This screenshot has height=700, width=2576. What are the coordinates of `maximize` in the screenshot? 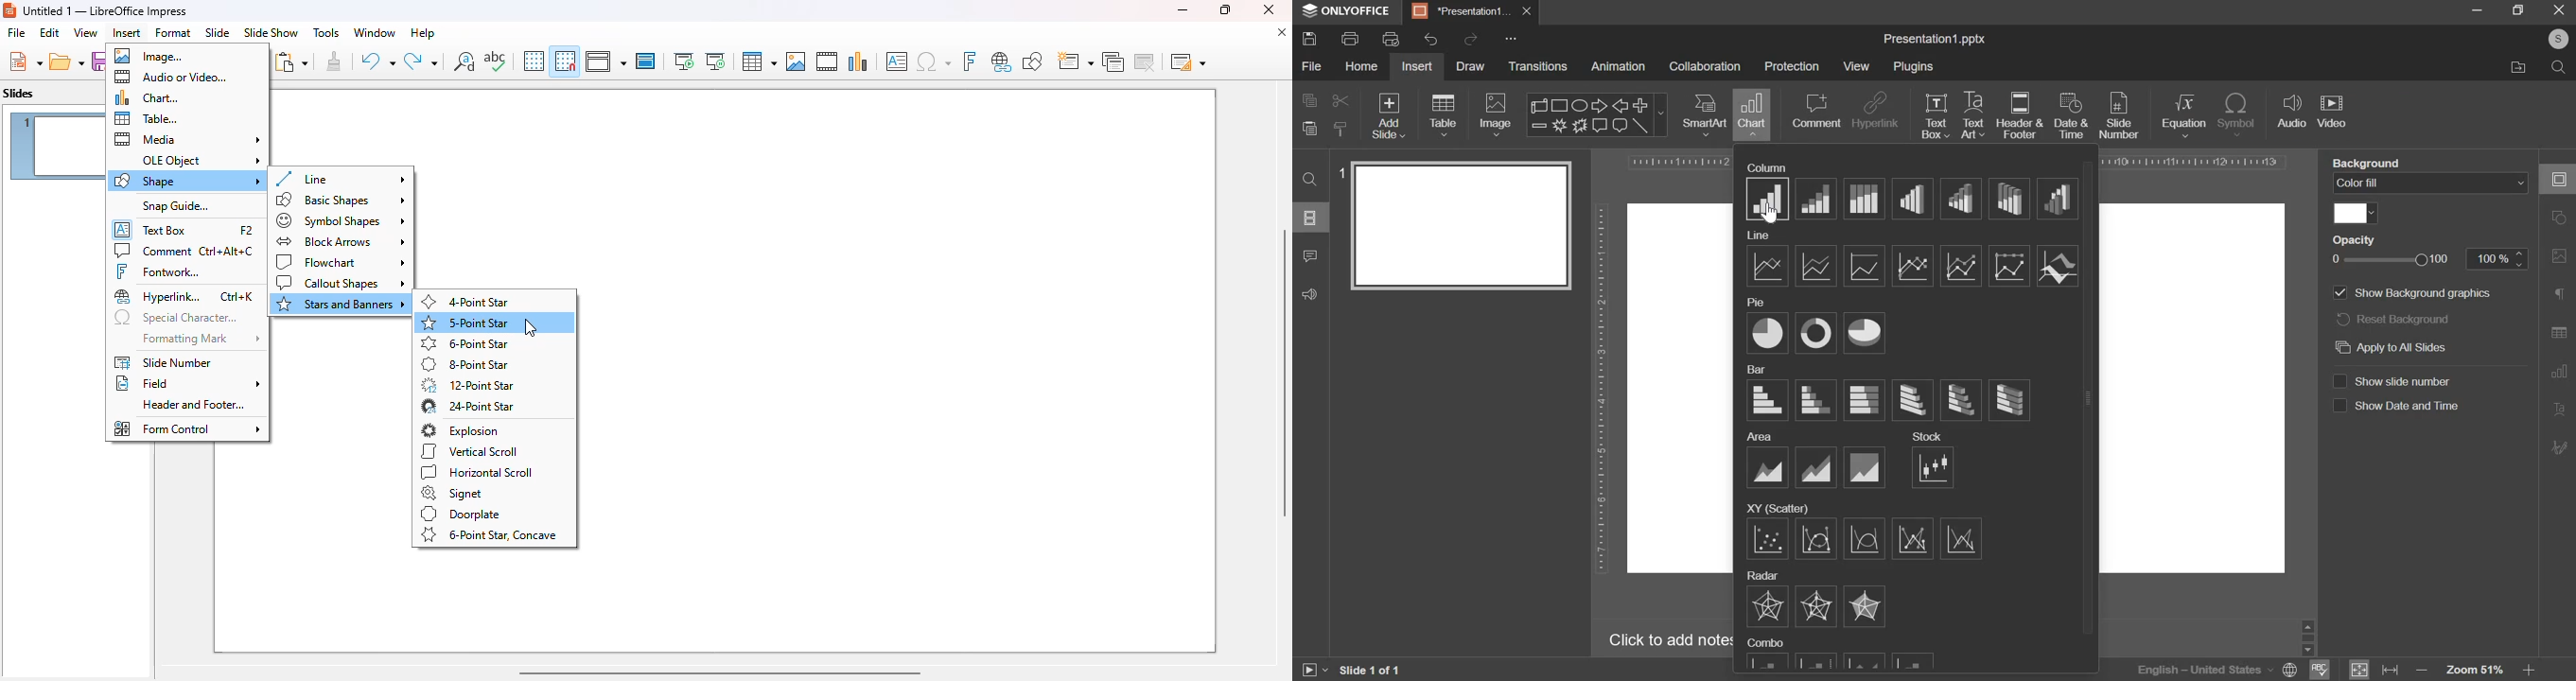 It's located at (1223, 9).